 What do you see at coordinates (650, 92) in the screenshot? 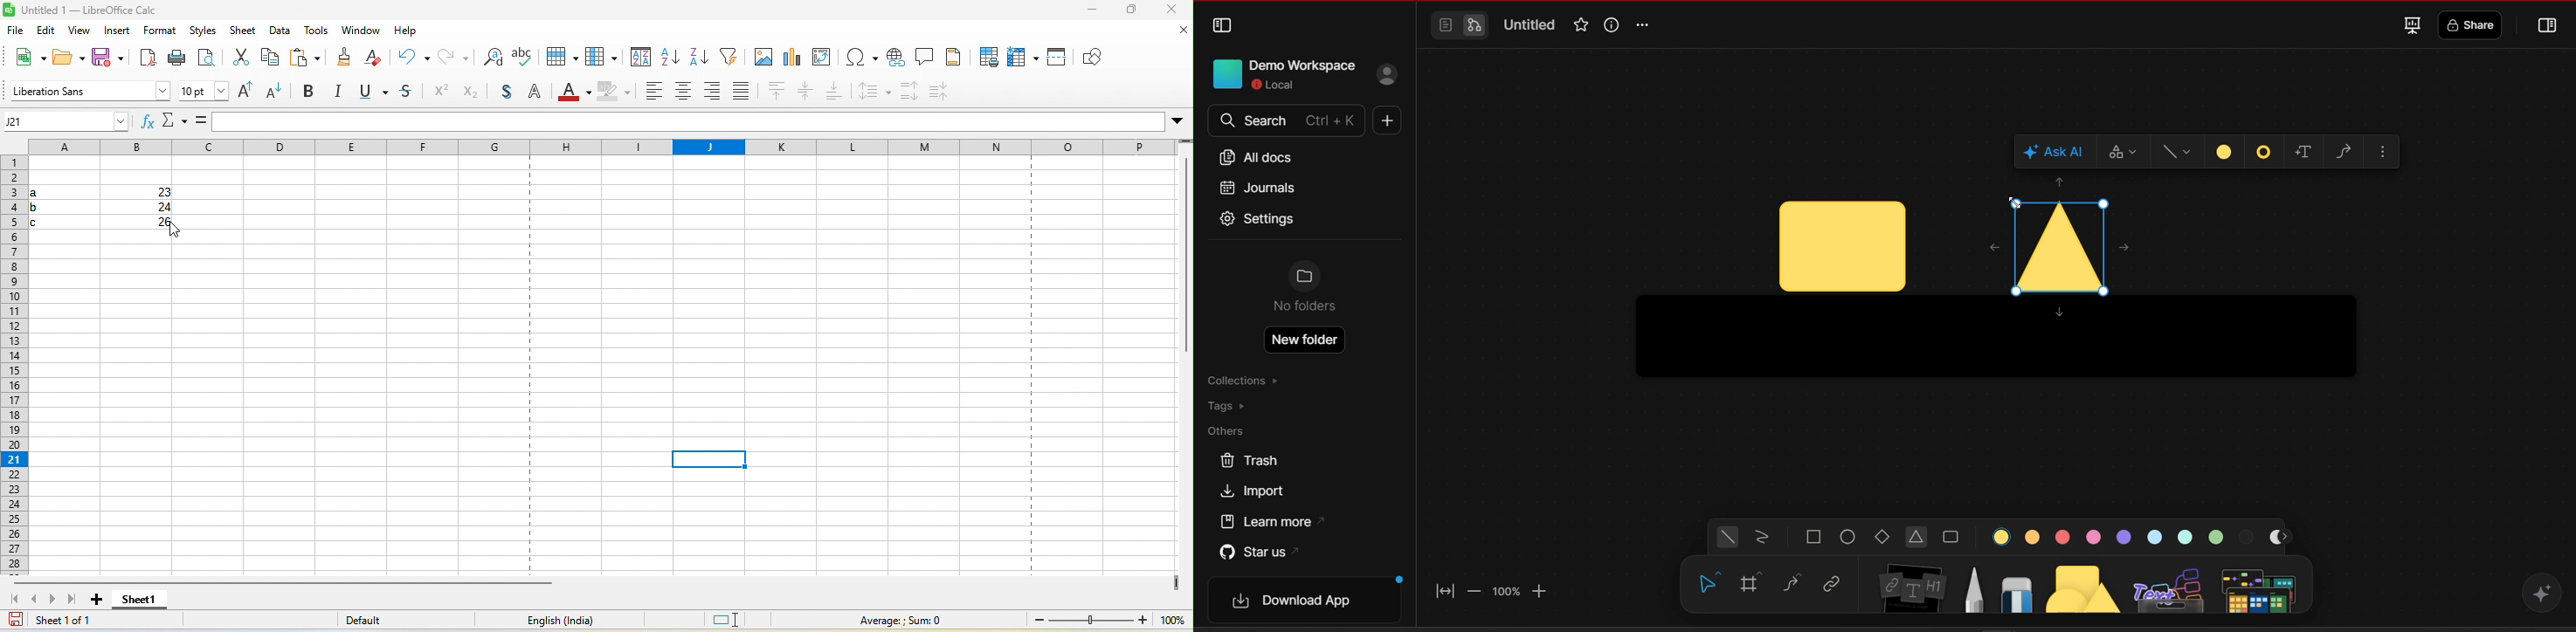
I see `align left` at bounding box center [650, 92].